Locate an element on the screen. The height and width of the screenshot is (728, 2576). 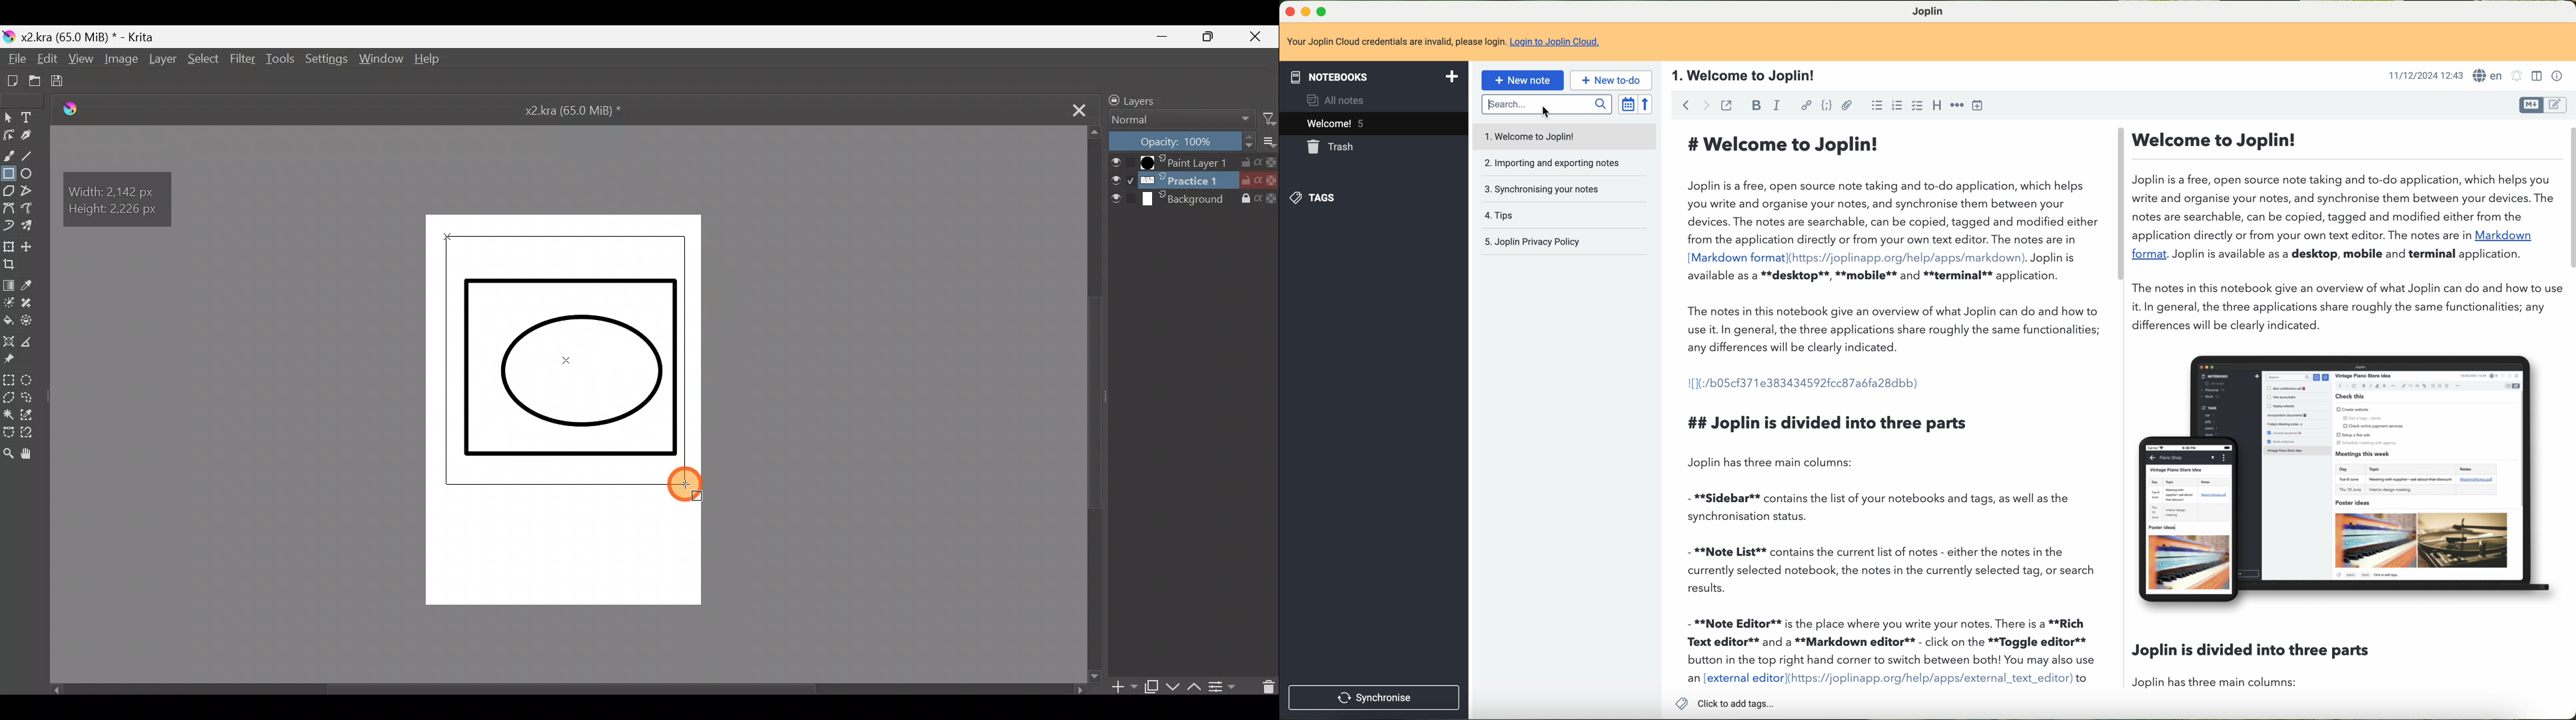
bulleted list is located at coordinates (1896, 106).